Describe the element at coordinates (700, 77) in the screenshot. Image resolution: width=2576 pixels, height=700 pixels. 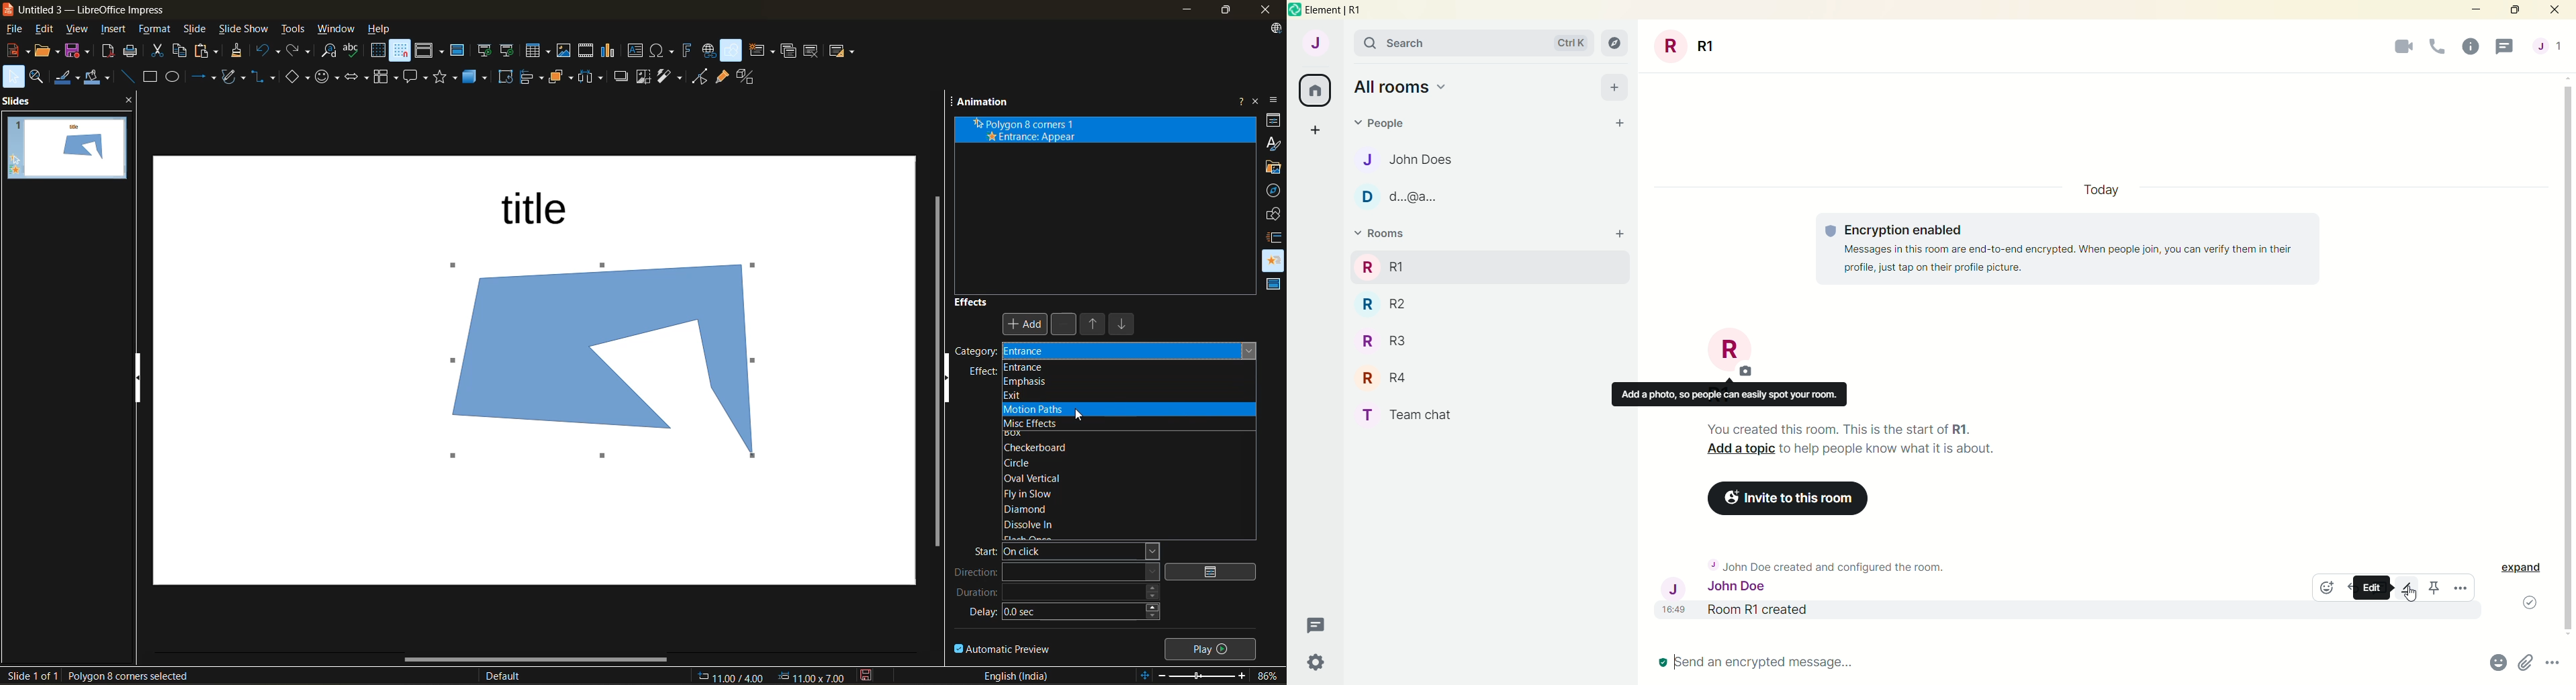
I see `toggle point mode` at that location.